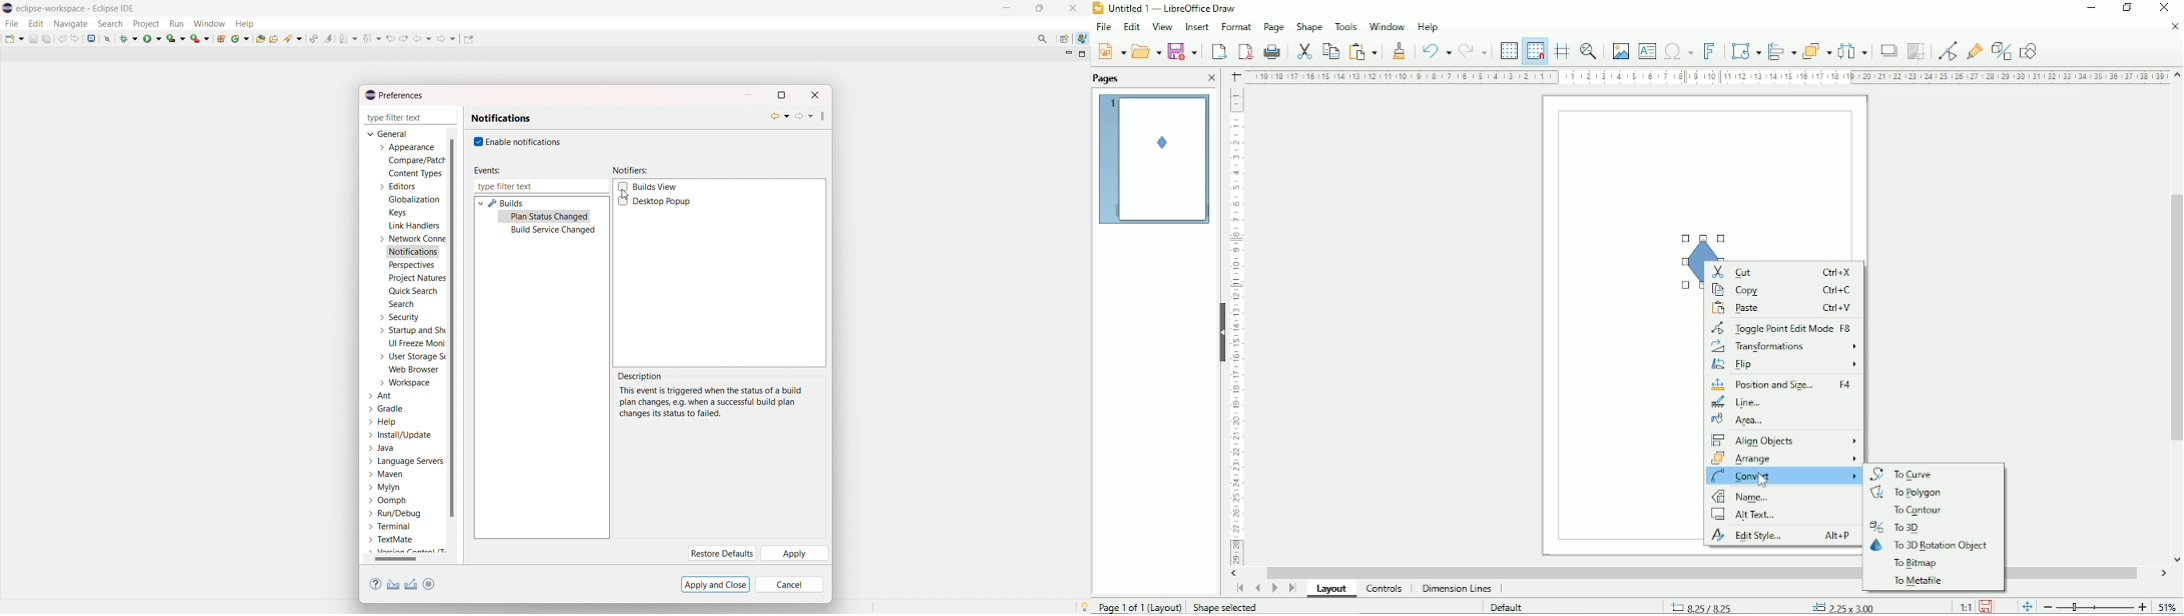 The height and width of the screenshot is (616, 2184). Describe the element at coordinates (1619, 51) in the screenshot. I see `Insert image` at that location.